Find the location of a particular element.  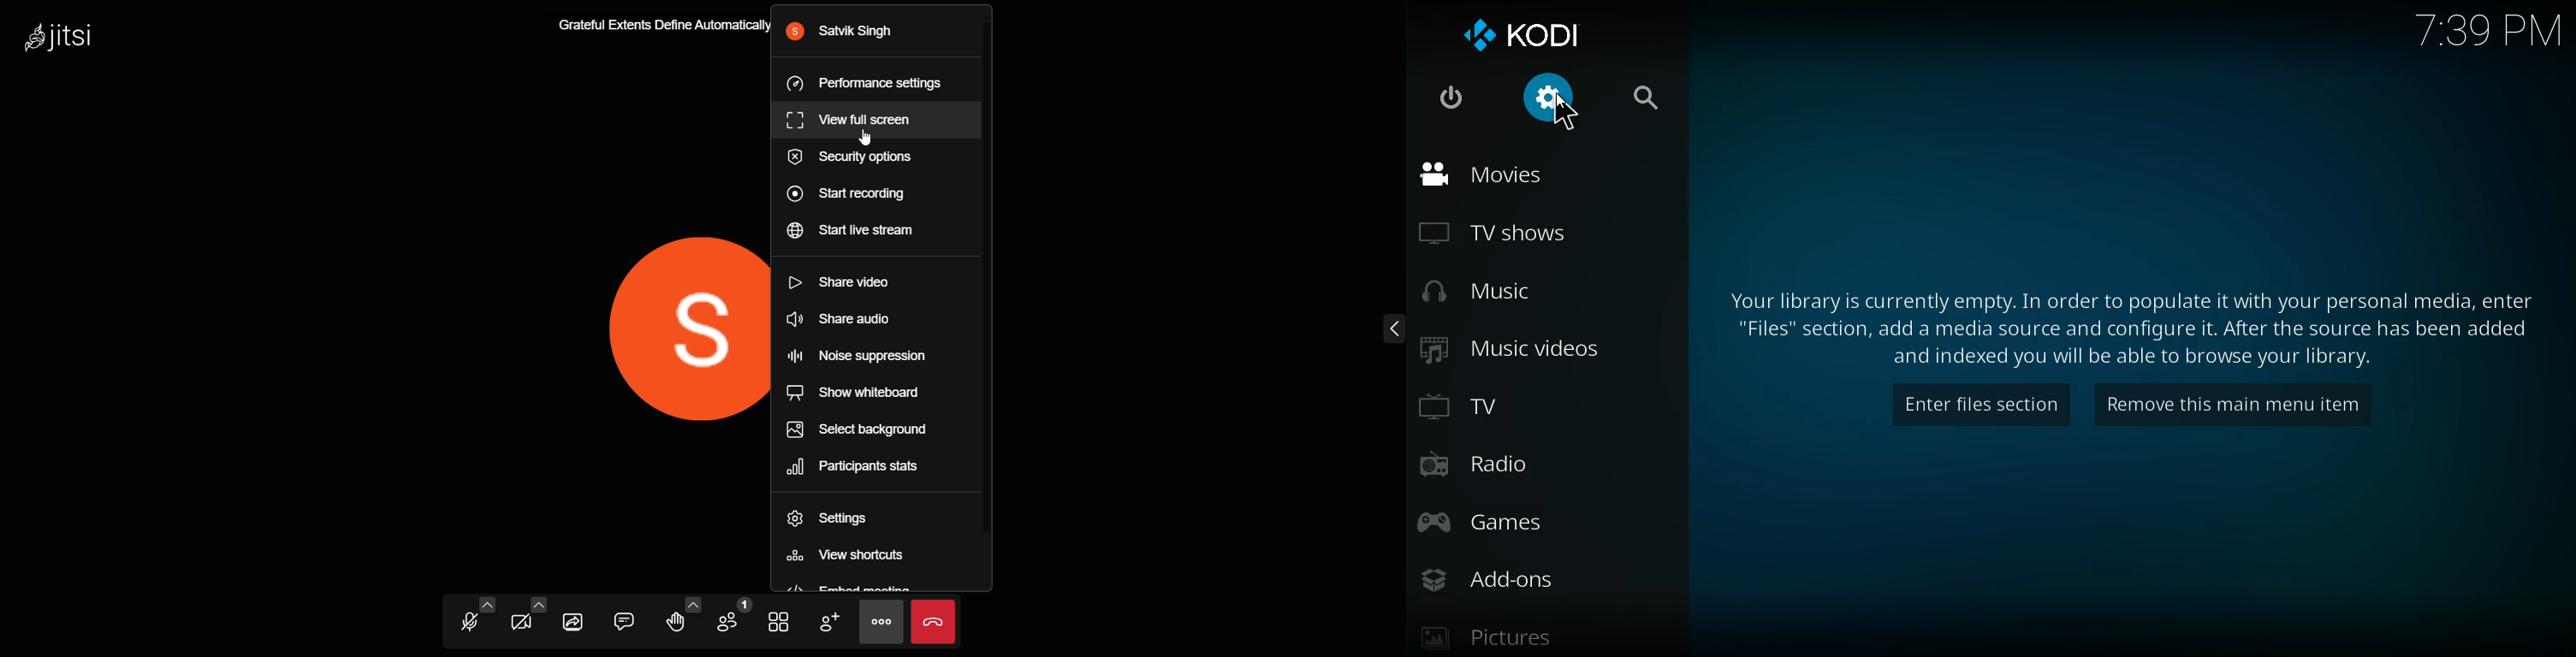

search is located at coordinates (1646, 94).